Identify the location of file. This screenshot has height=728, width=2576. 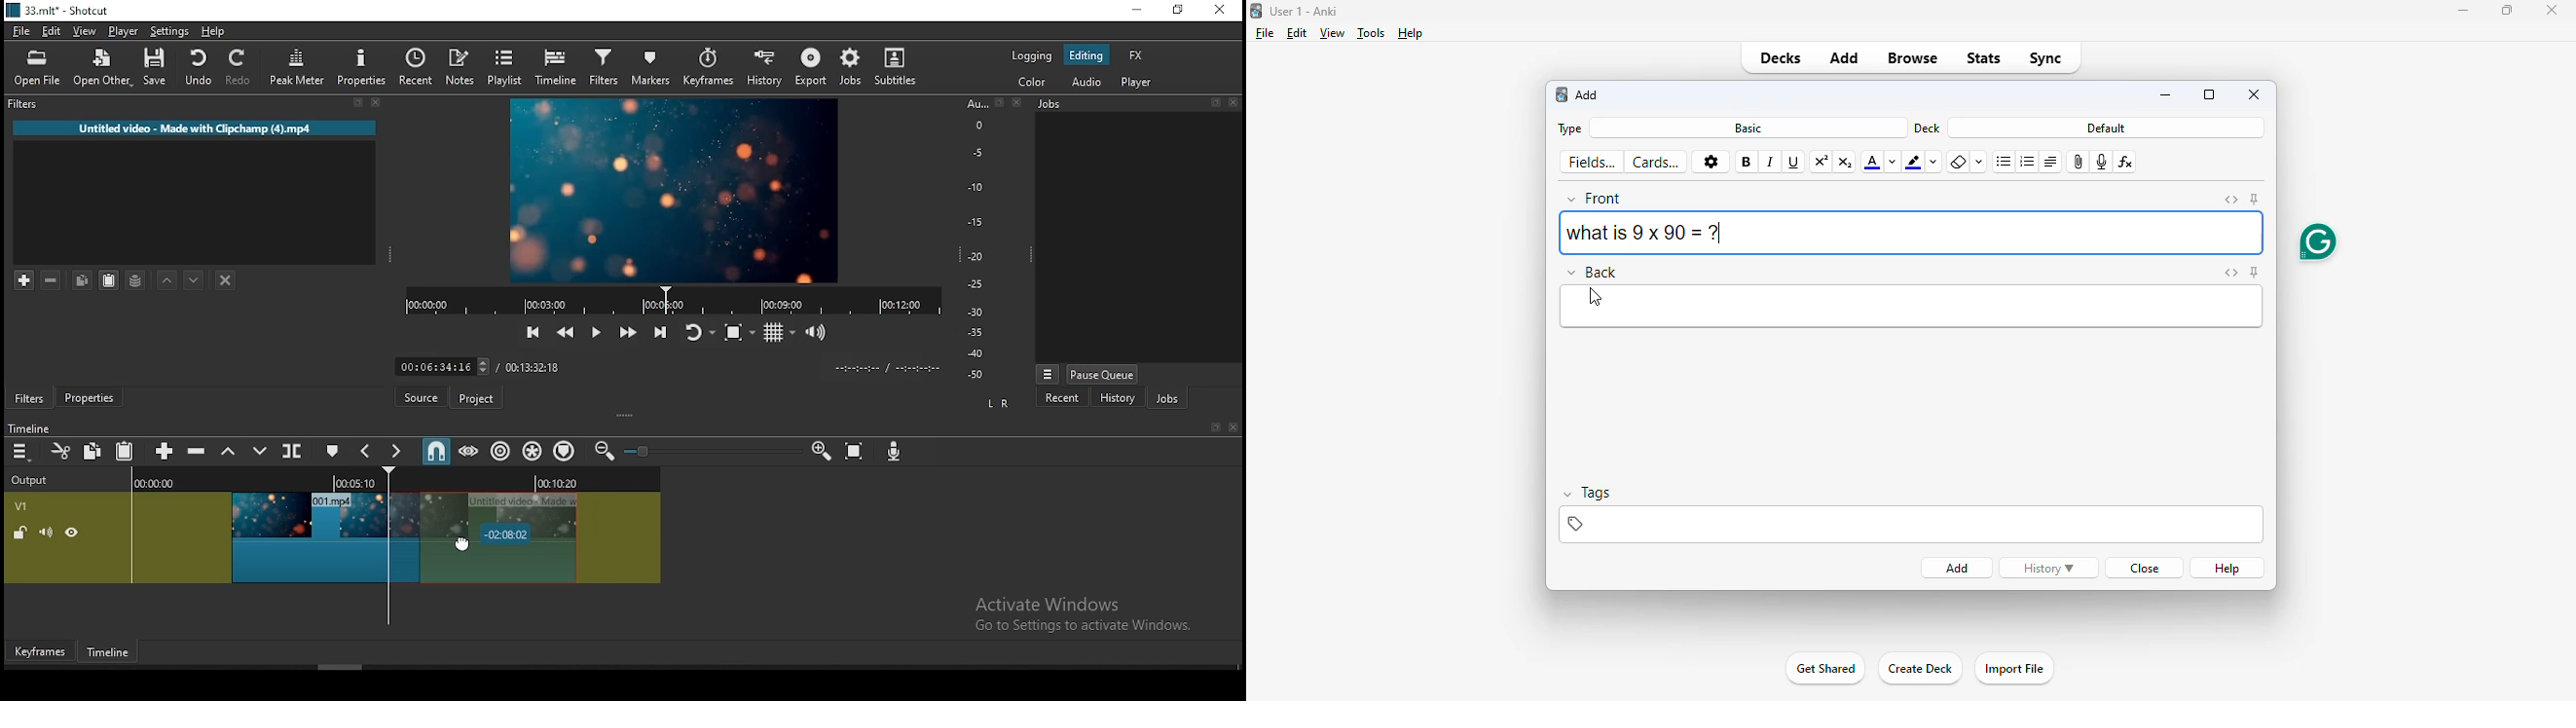
(22, 32).